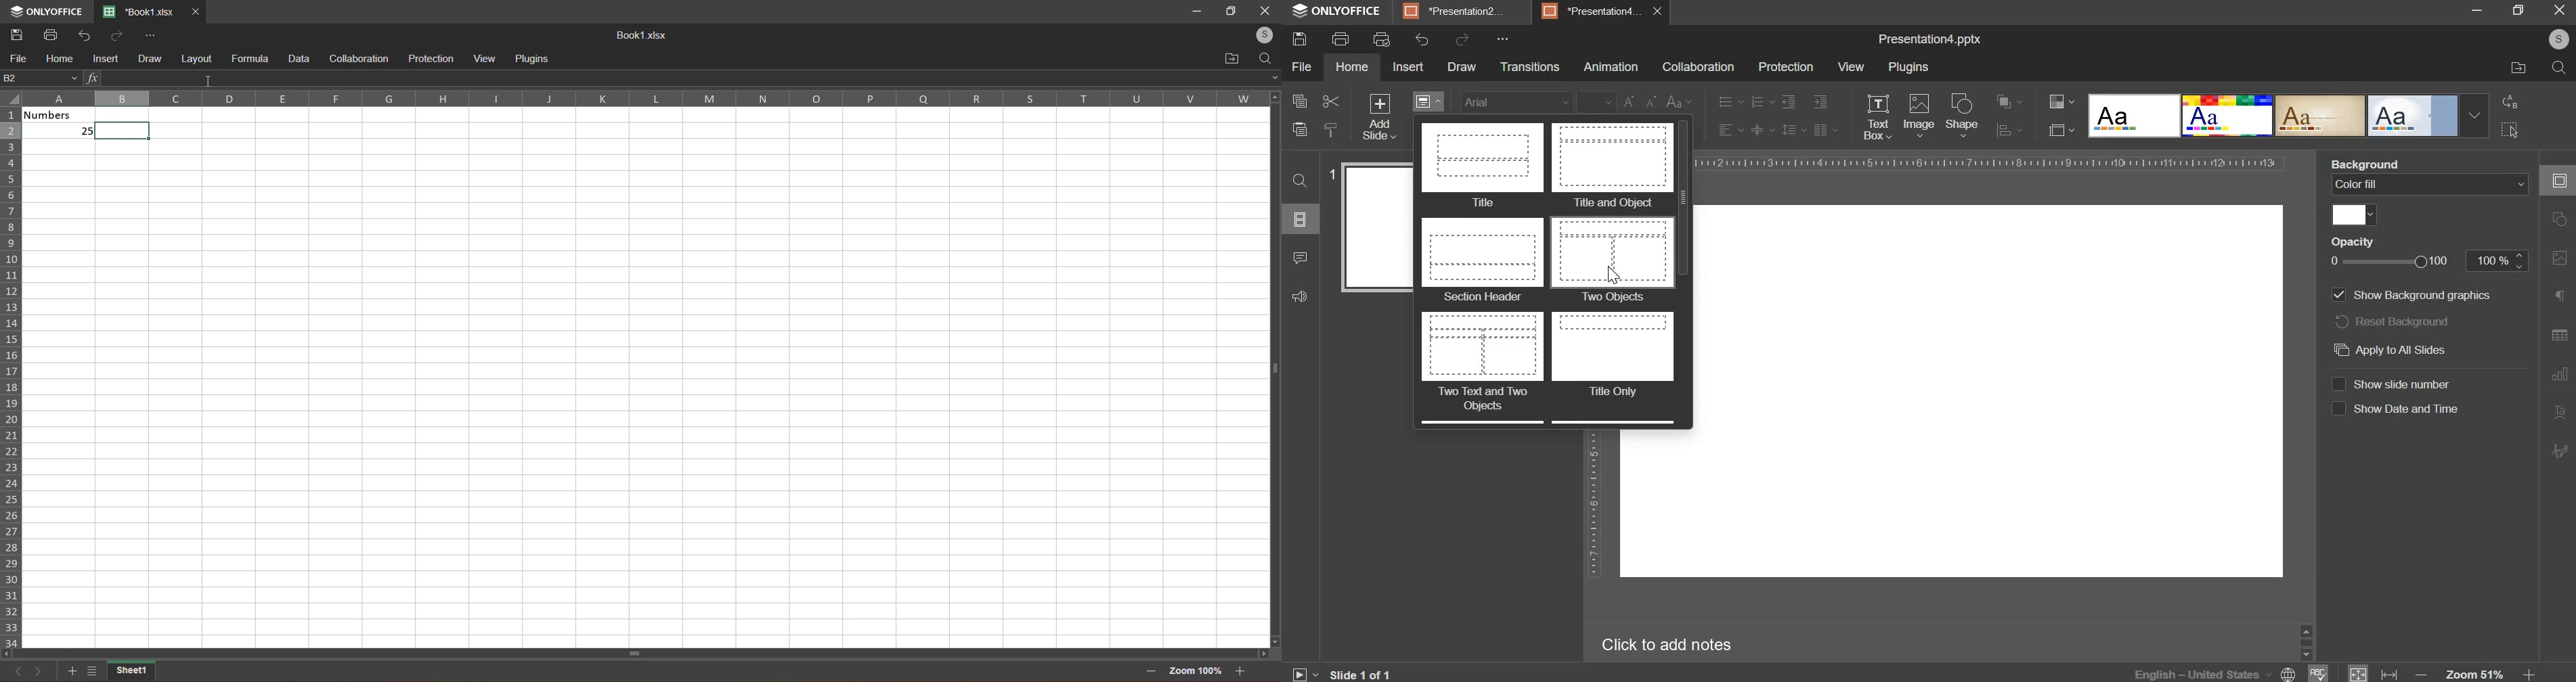 This screenshot has height=700, width=2576. What do you see at coordinates (56, 59) in the screenshot?
I see `home` at bounding box center [56, 59].